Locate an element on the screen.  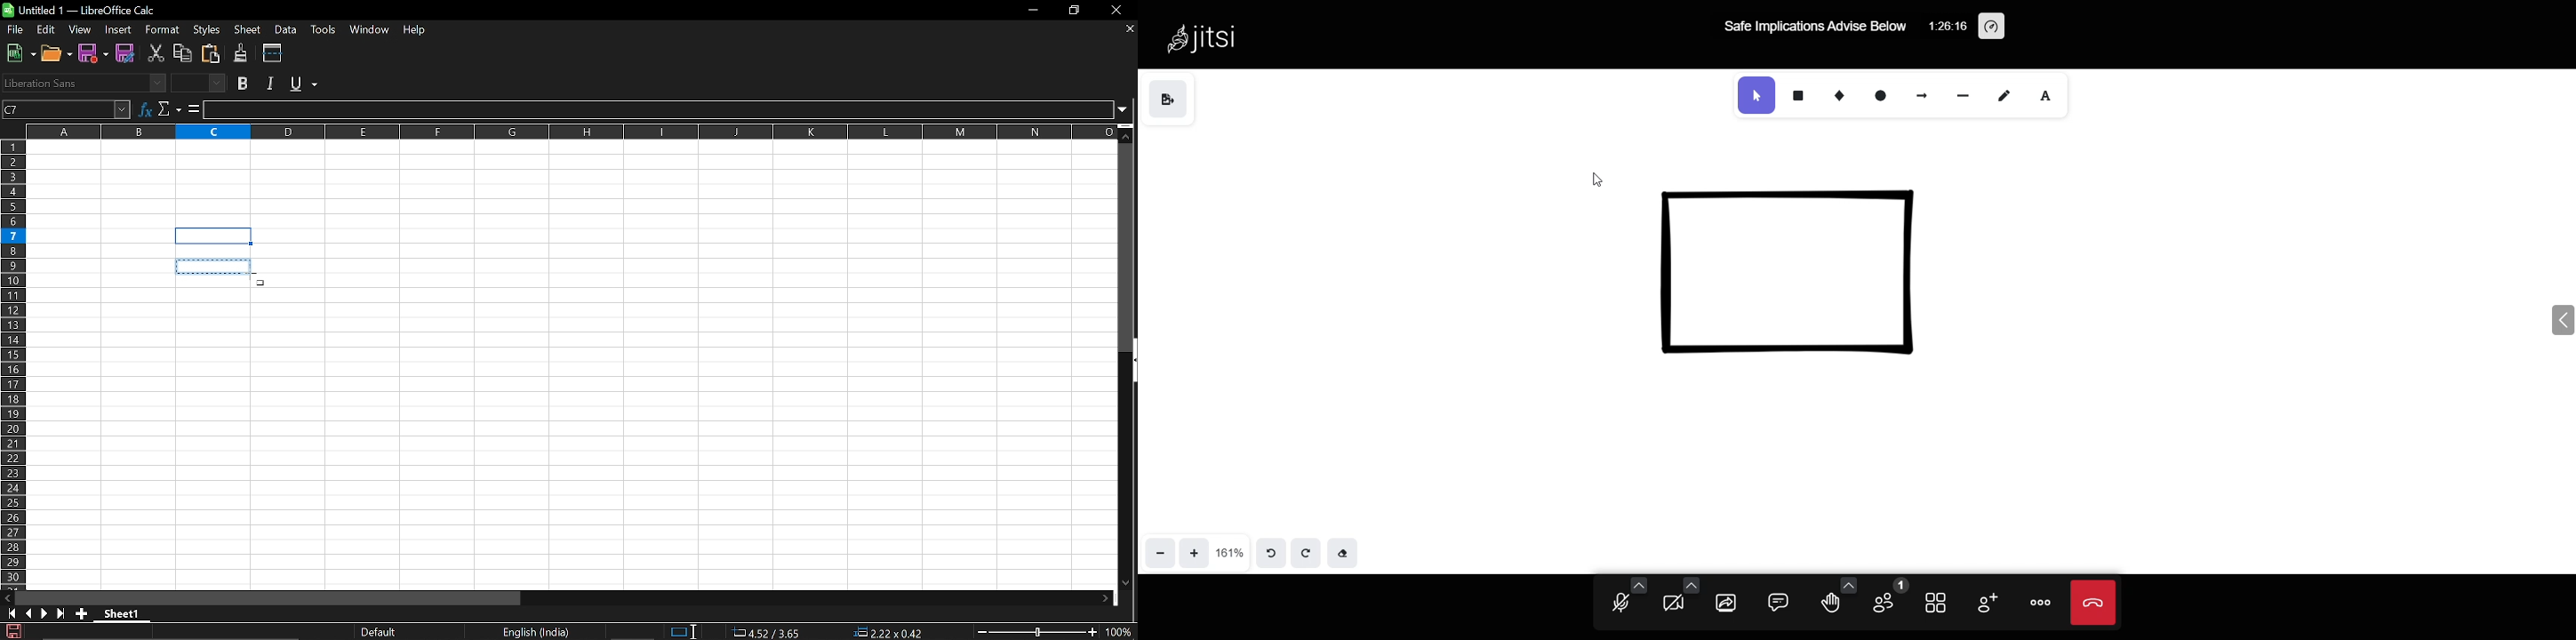
HElp is located at coordinates (419, 31).